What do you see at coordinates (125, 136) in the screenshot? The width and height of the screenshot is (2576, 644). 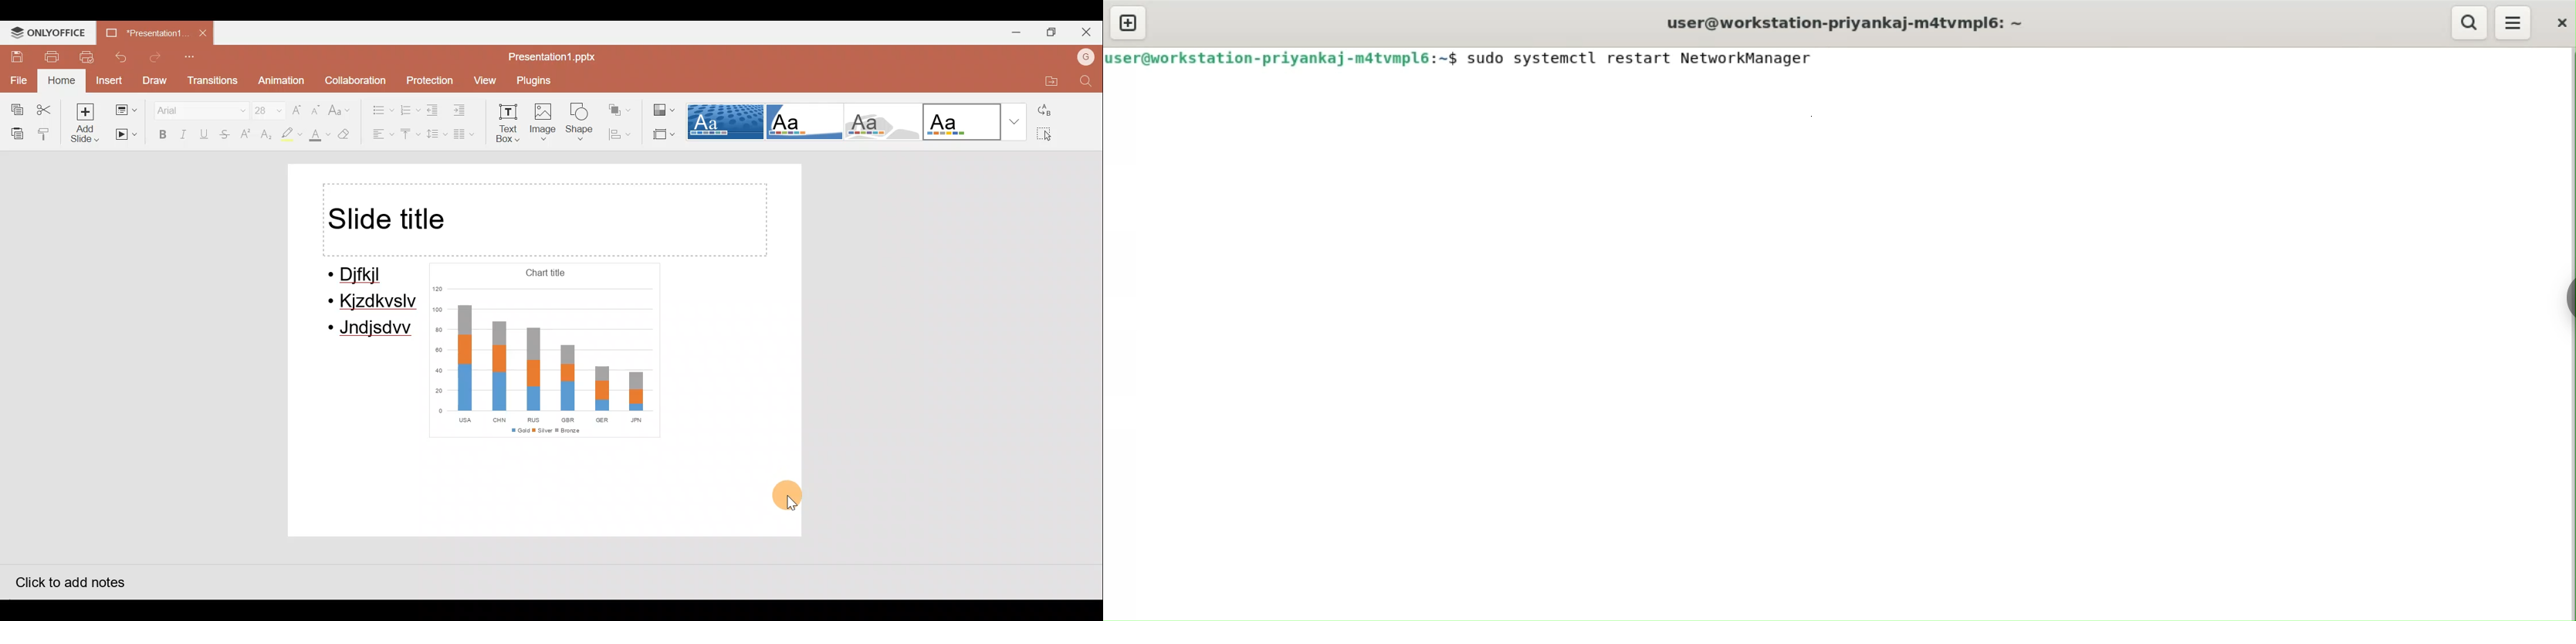 I see `Start slideshow` at bounding box center [125, 136].